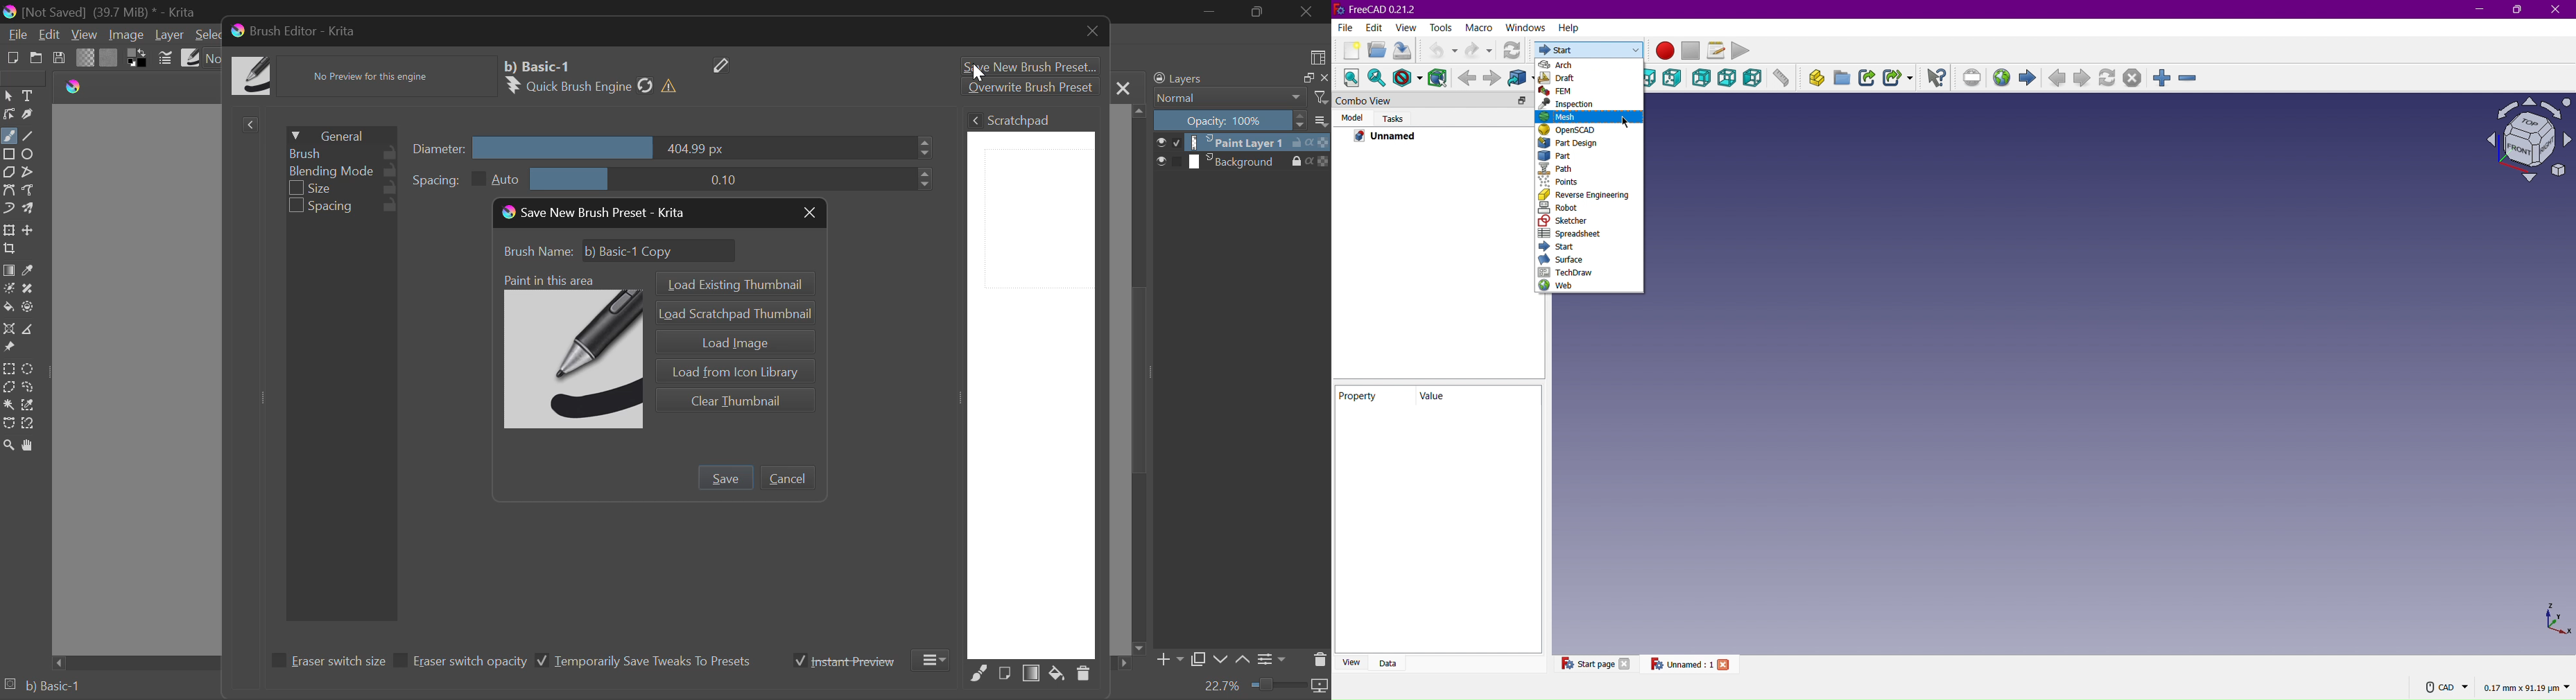  Describe the element at coordinates (1729, 78) in the screenshot. I see `Bottom` at that location.